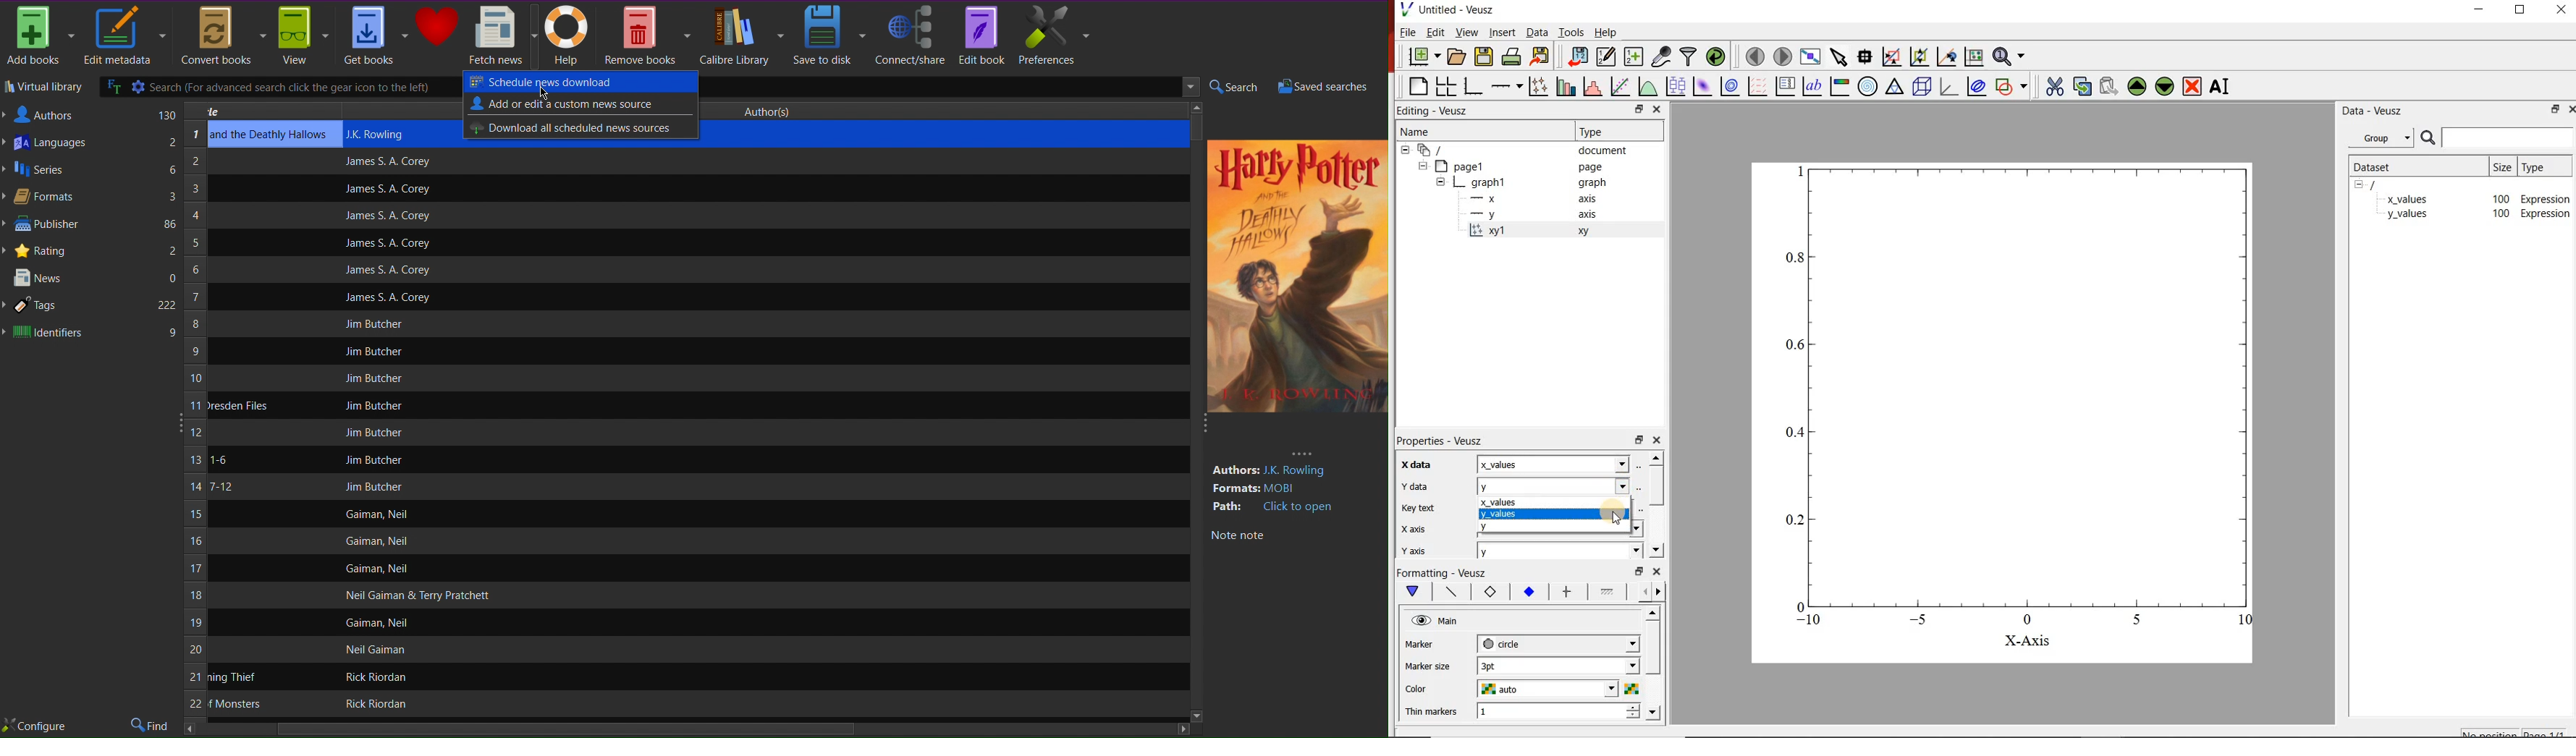 The height and width of the screenshot is (756, 2576). What do you see at coordinates (2546, 214) in the screenshot?
I see `Expression` at bounding box center [2546, 214].